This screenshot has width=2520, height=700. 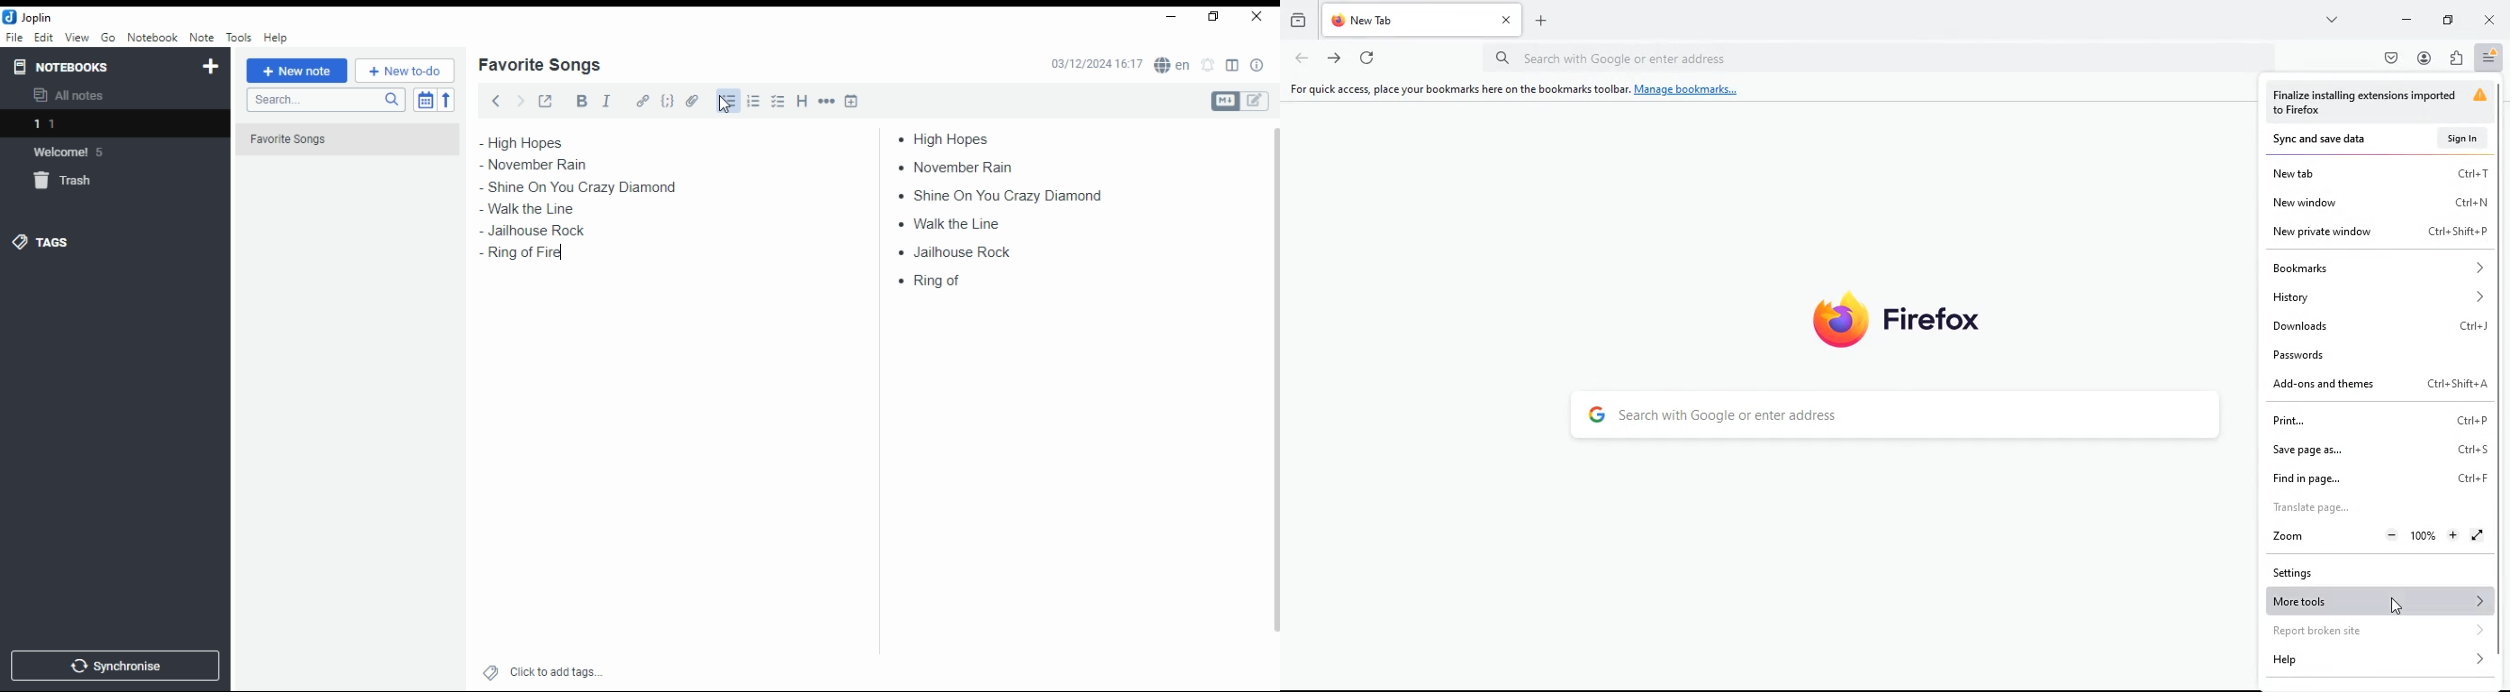 I want to click on note, so click(x=201, y=37).